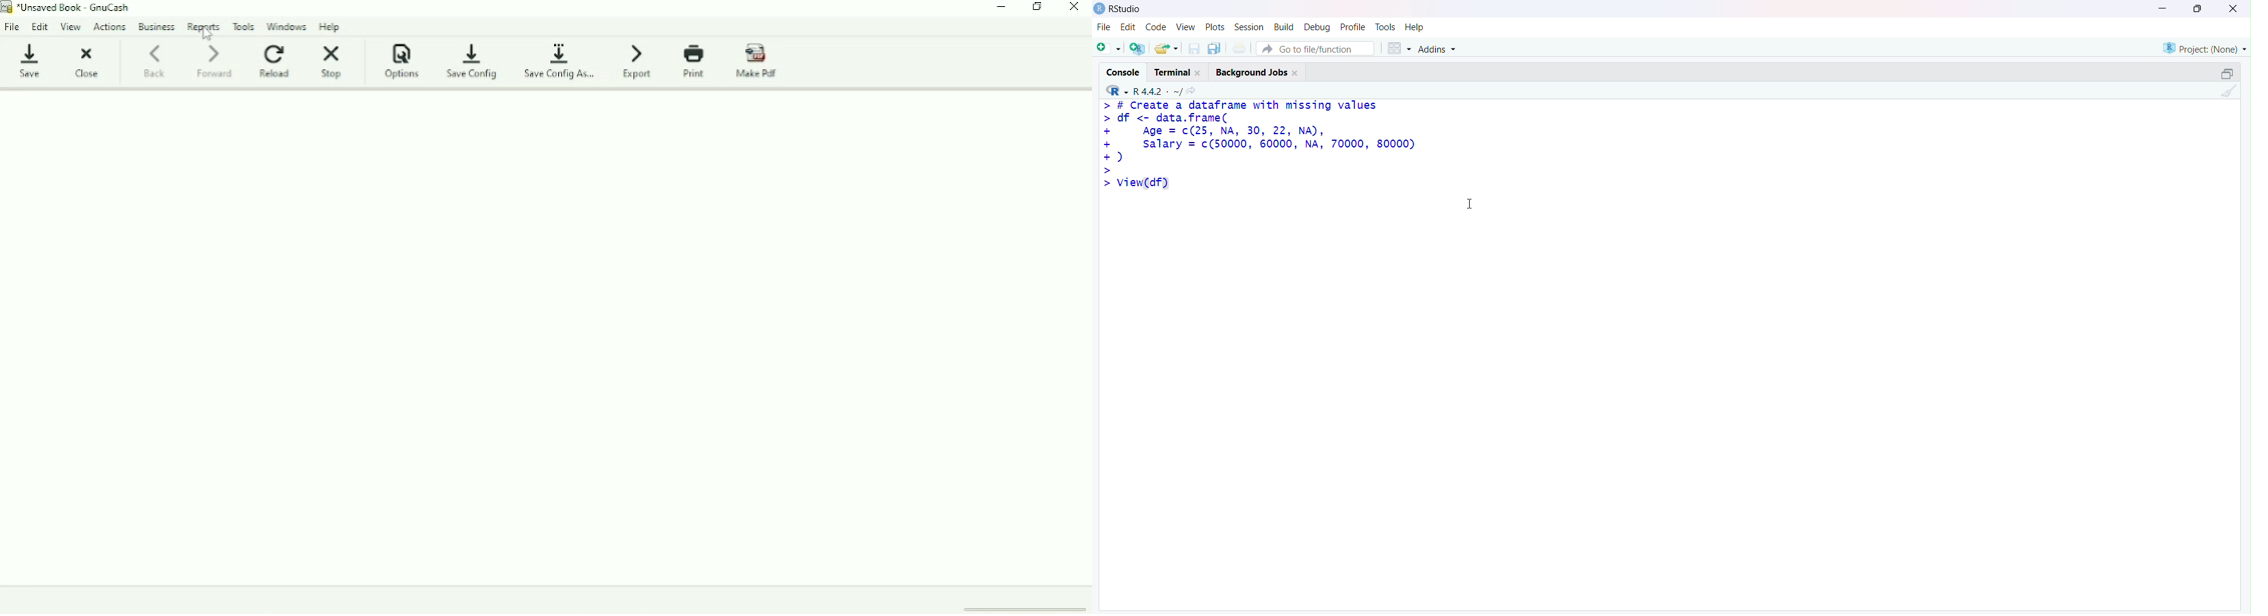 The image size is (2268, 616). Describe the element at coordinates (1268, 158) in the screenshot. I see `> # Create a dataframe with missing values

> df <- data.frame(

+ Age = c(25, NA, 30, 22, NA),

+ salary = c(50000, 60000, NA, 70000, 80000)
+)

>

>|` at that location.